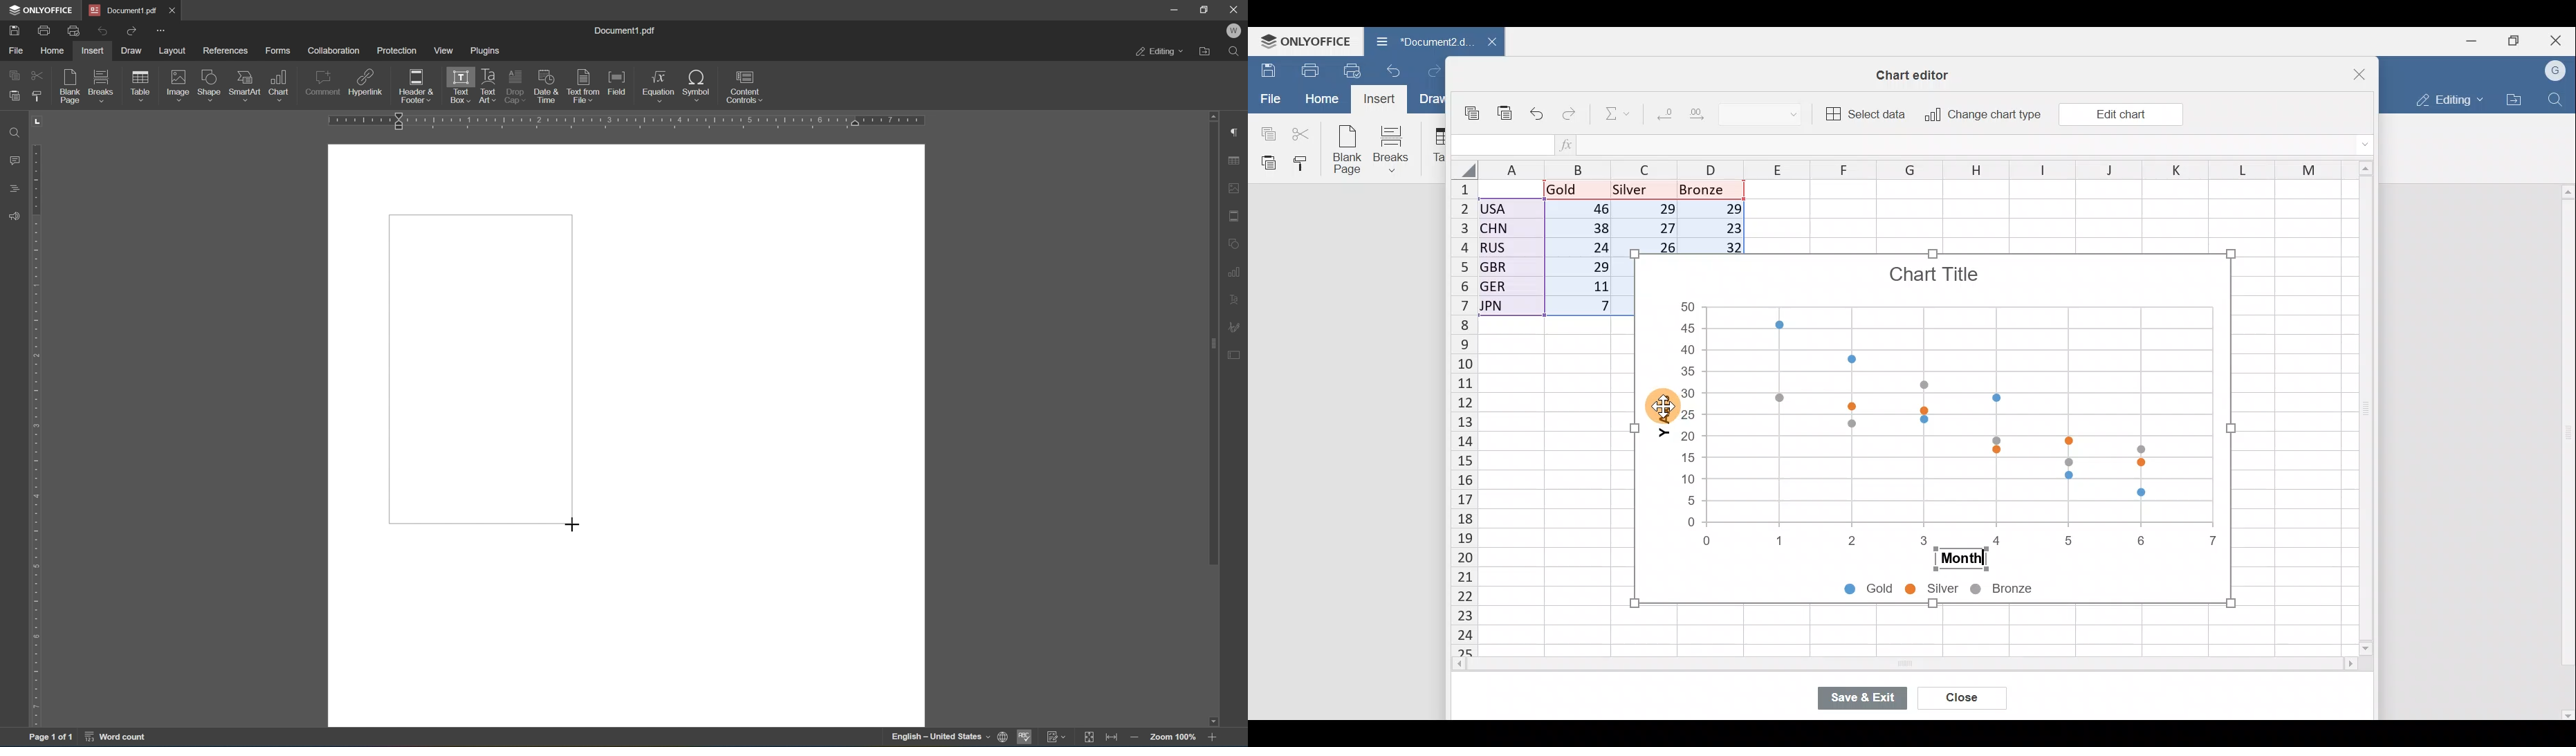 This screenshot has width=2576, height=756. Describe the element at coordinates (1236, 270) in the screenshot. I see `Chart settings` at that location.